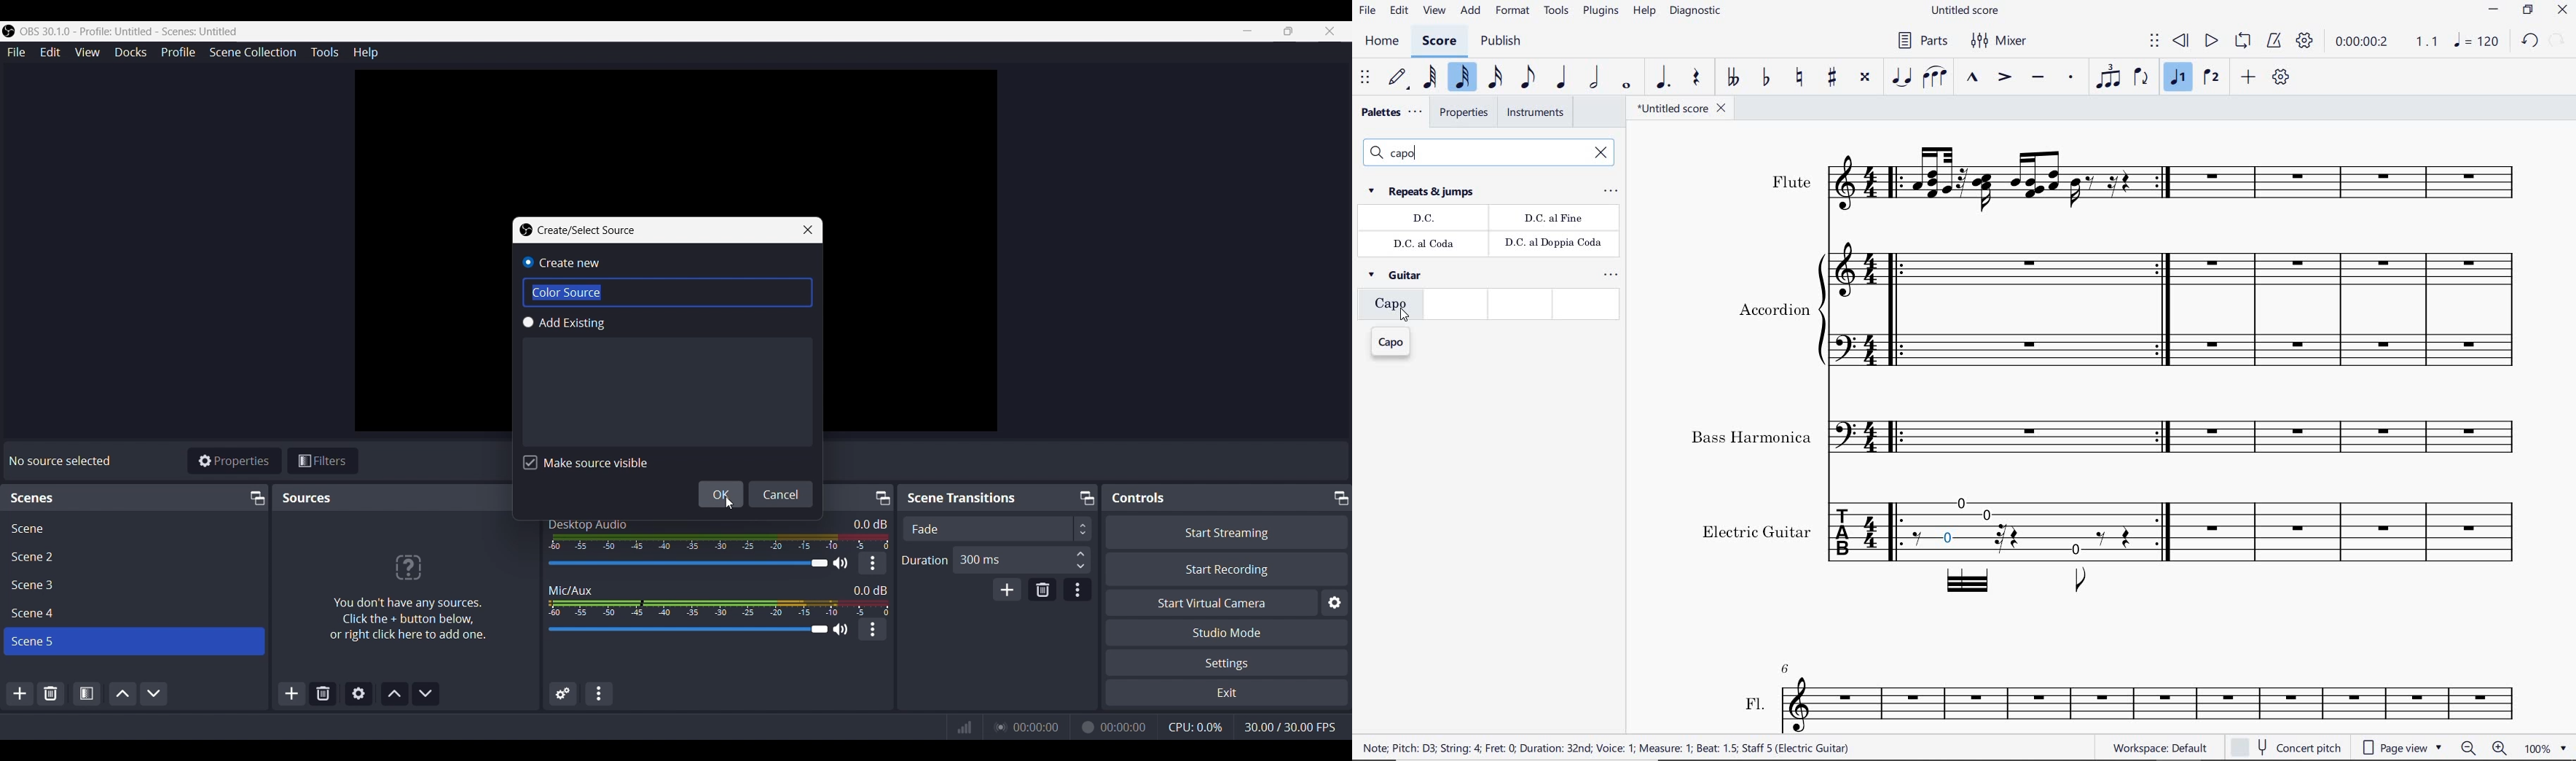  Describe the element at coordinates (873, 629) in the screenshot. I see `More` at that location.